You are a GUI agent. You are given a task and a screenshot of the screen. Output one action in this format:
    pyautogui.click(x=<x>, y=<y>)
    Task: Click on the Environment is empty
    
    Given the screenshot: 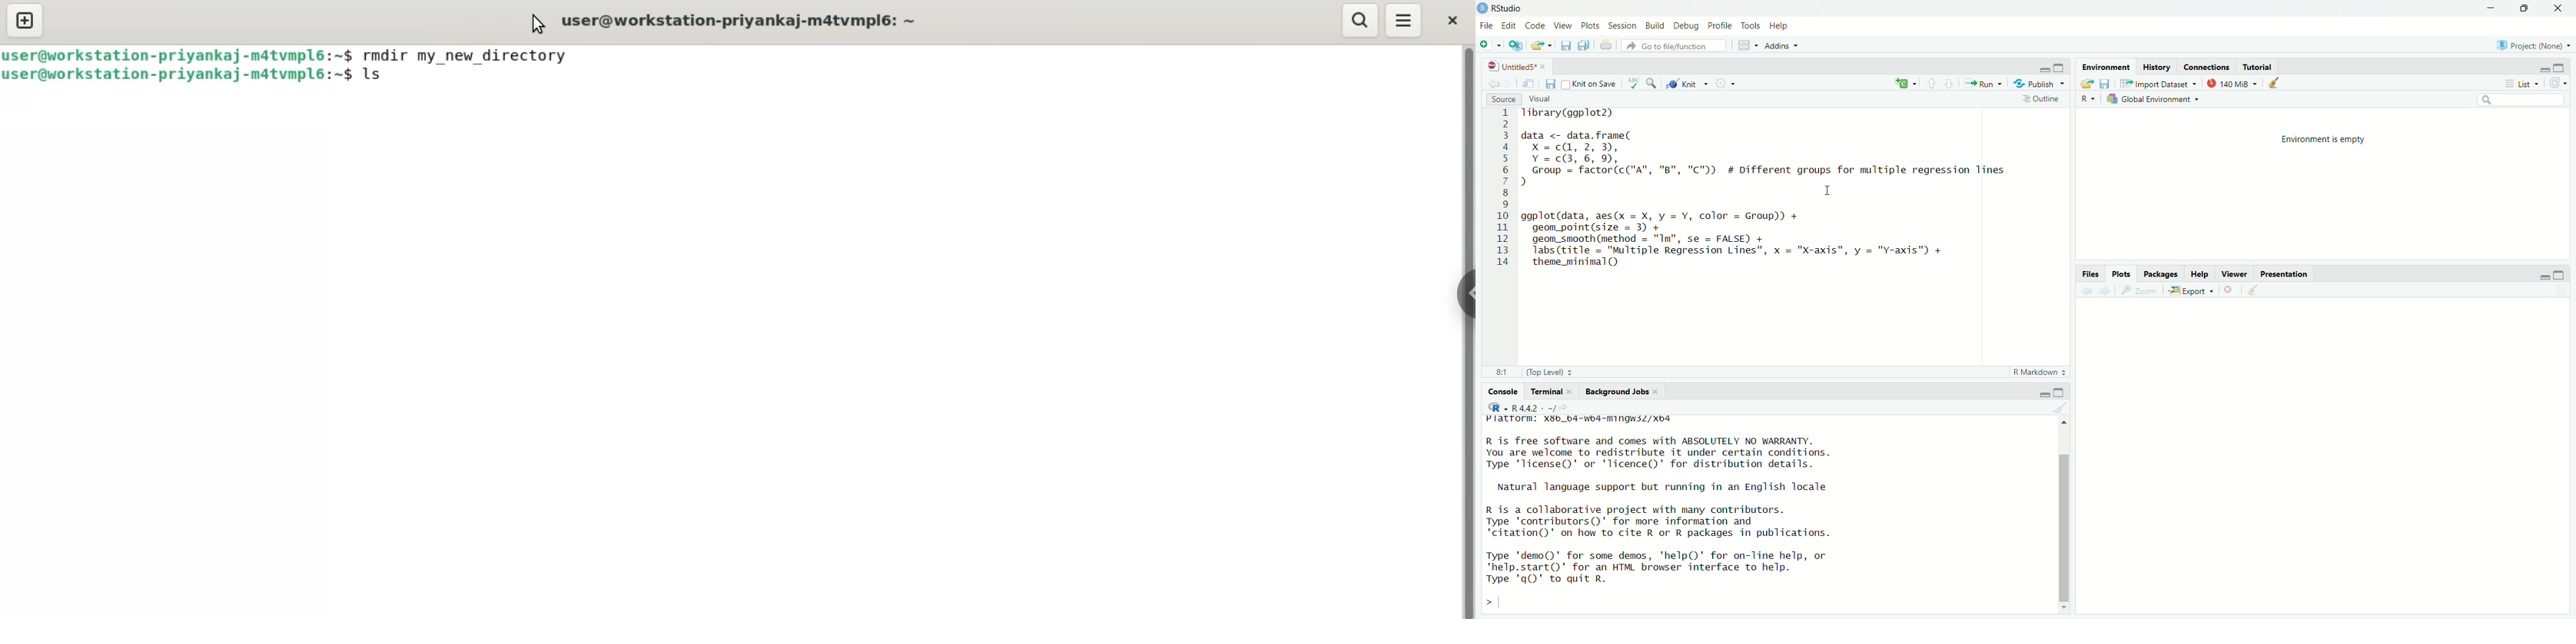 What is the action you would take?
    pyautogui.click(x=2331, y=140)
    